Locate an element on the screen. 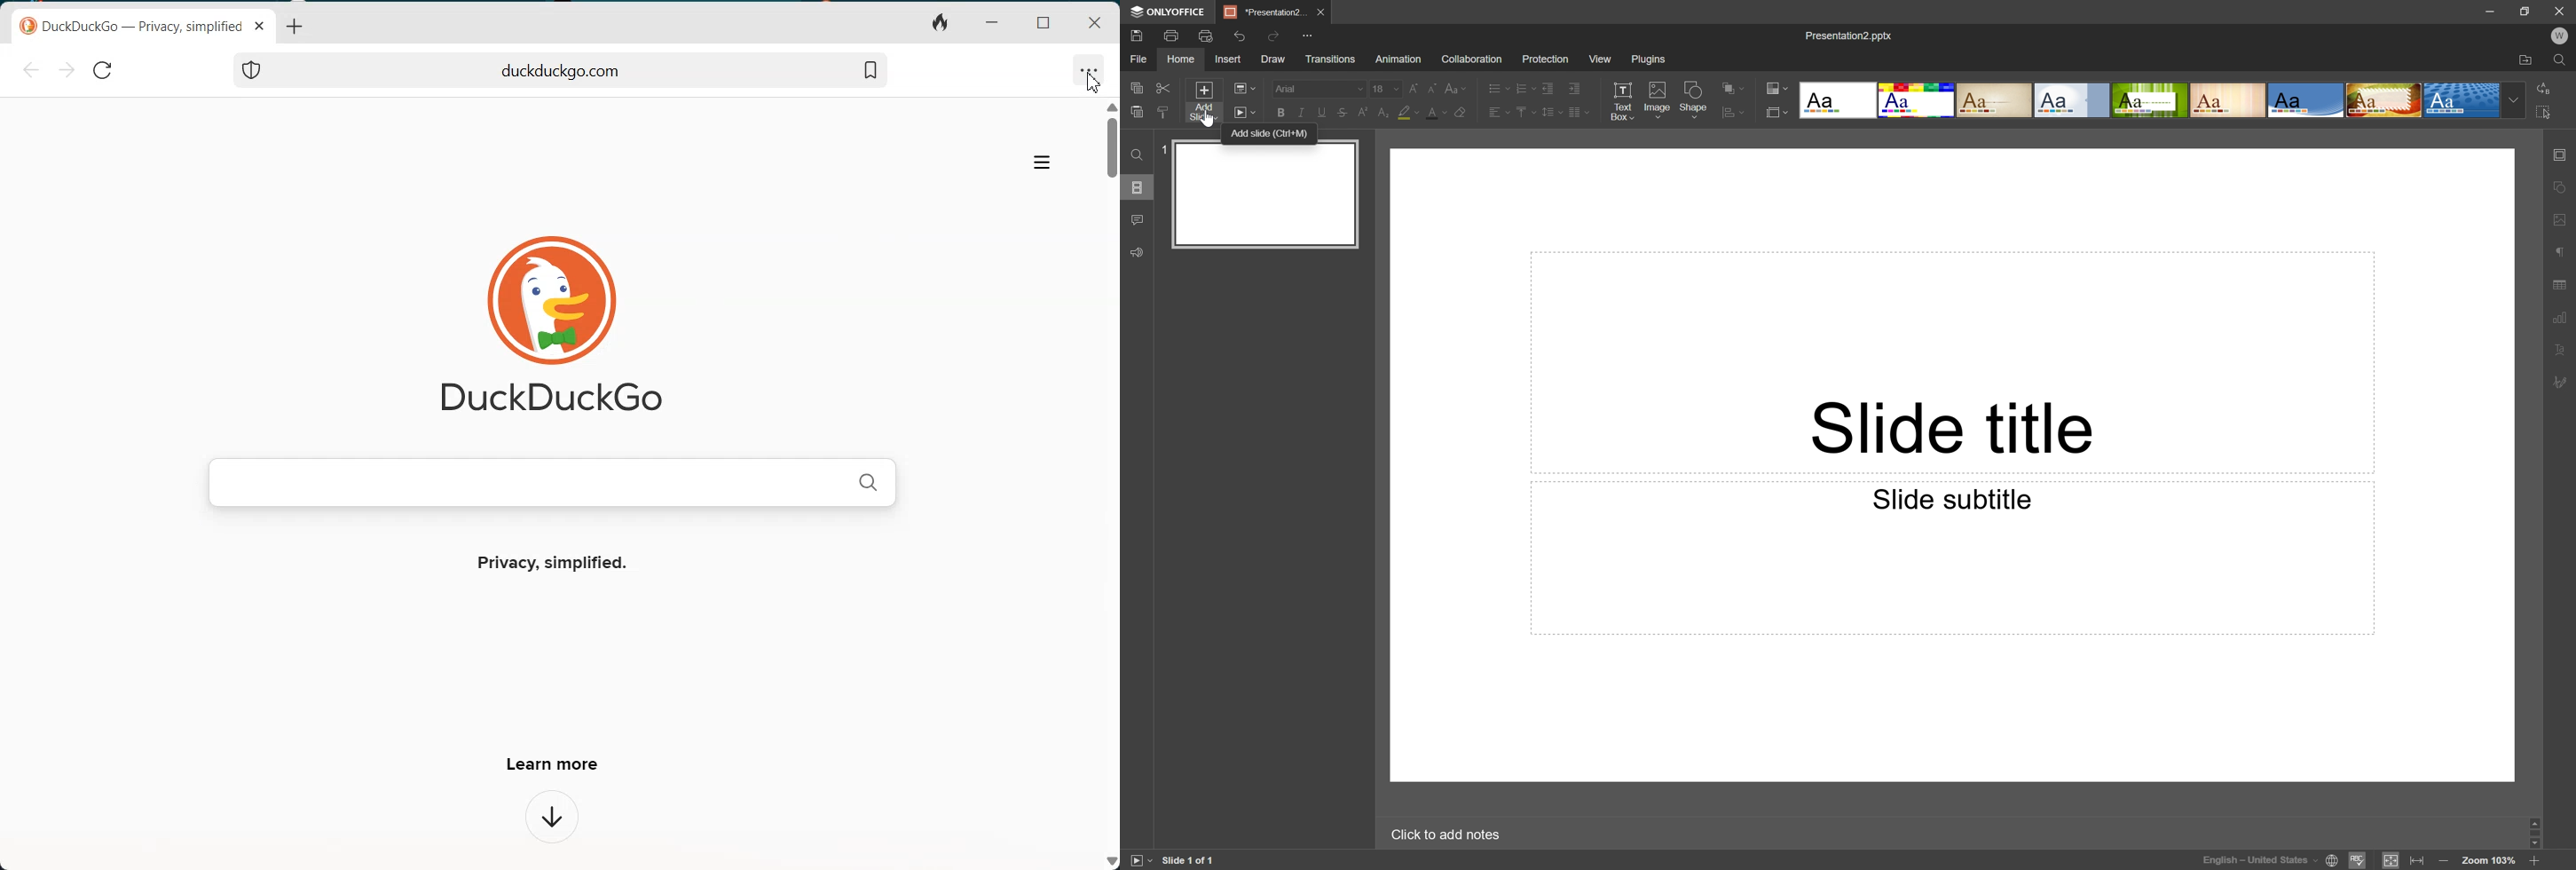 This screenshot has height=896, width=2576. Slide settings is located at coordinates (2564, 151).